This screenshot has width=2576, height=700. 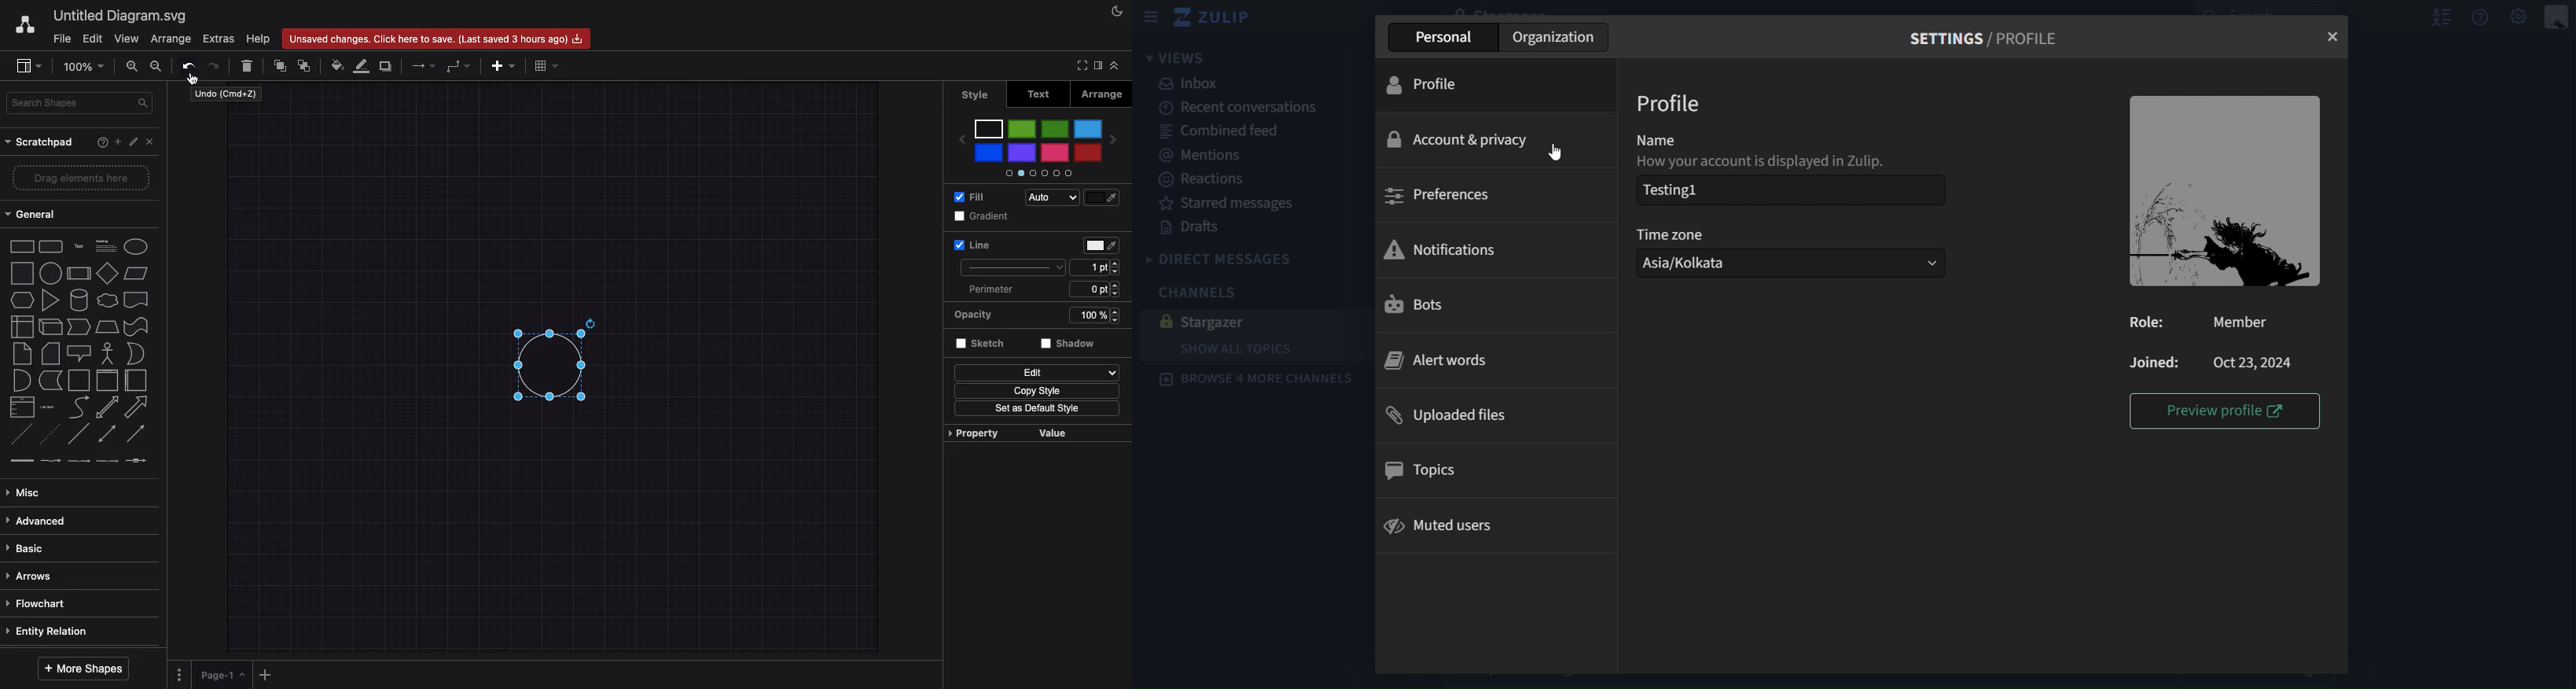 I want to click on bots, so click(x=1413, y=303).